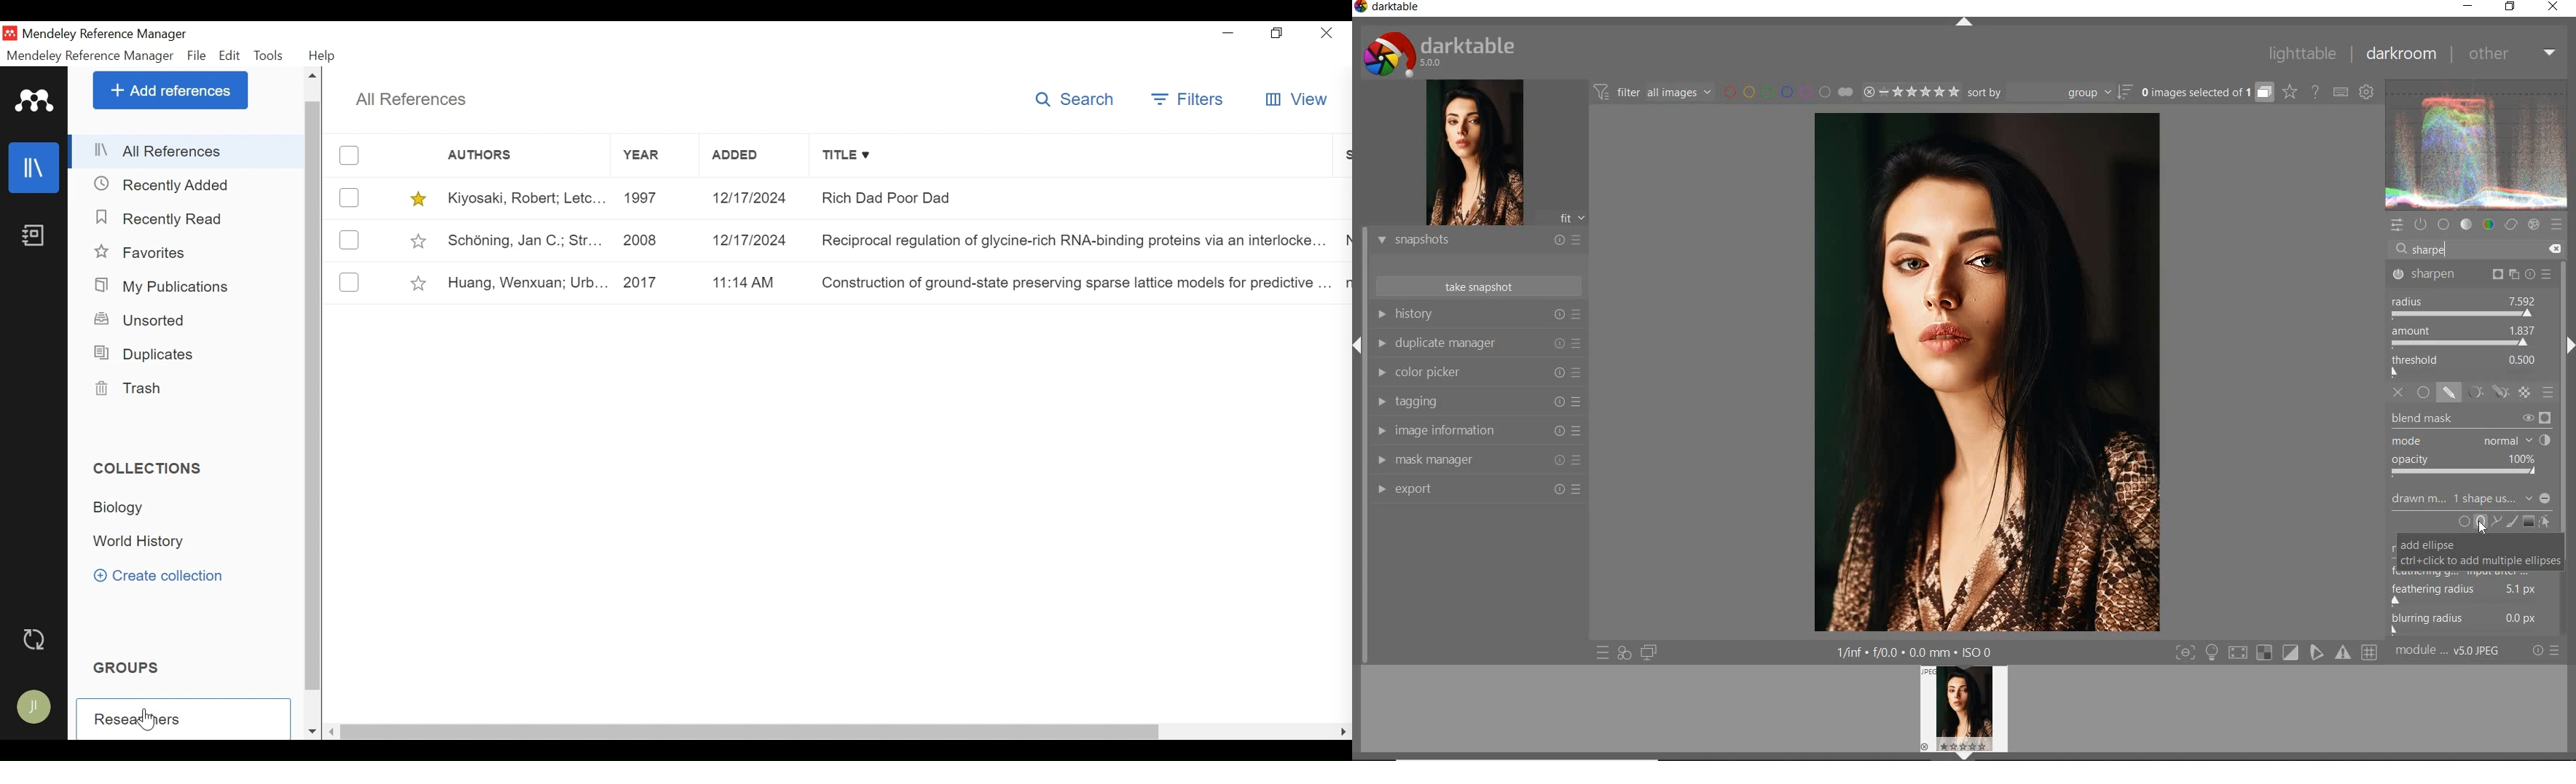 The height and width of the screenshot is (784, 2576). I want to click on show global preferences, so click(2367, 92).